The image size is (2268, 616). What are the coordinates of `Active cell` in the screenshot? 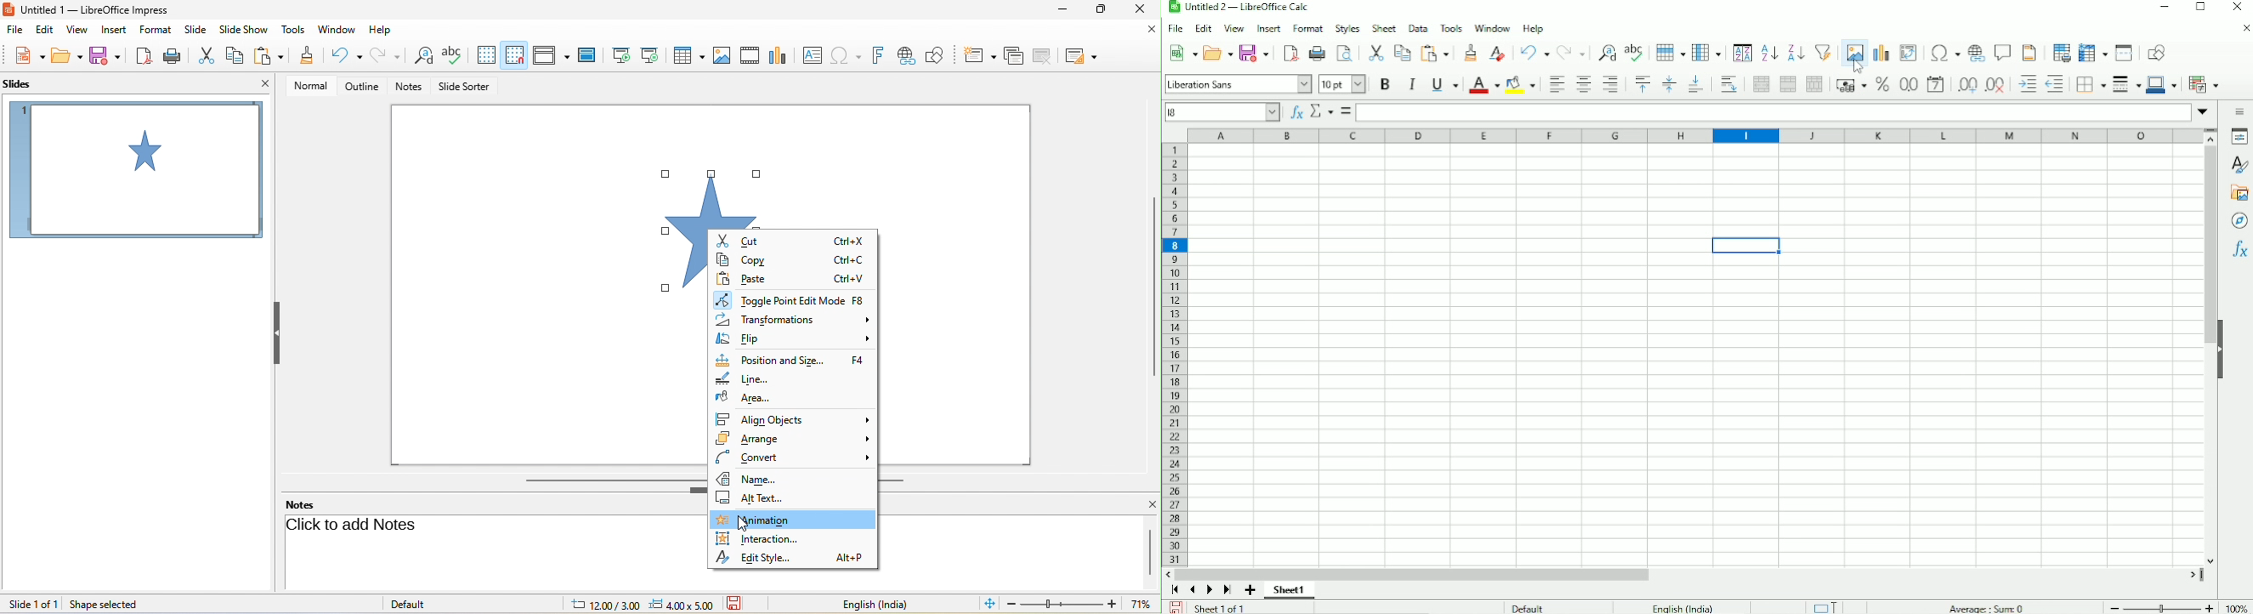 It's located at (1746, 248).